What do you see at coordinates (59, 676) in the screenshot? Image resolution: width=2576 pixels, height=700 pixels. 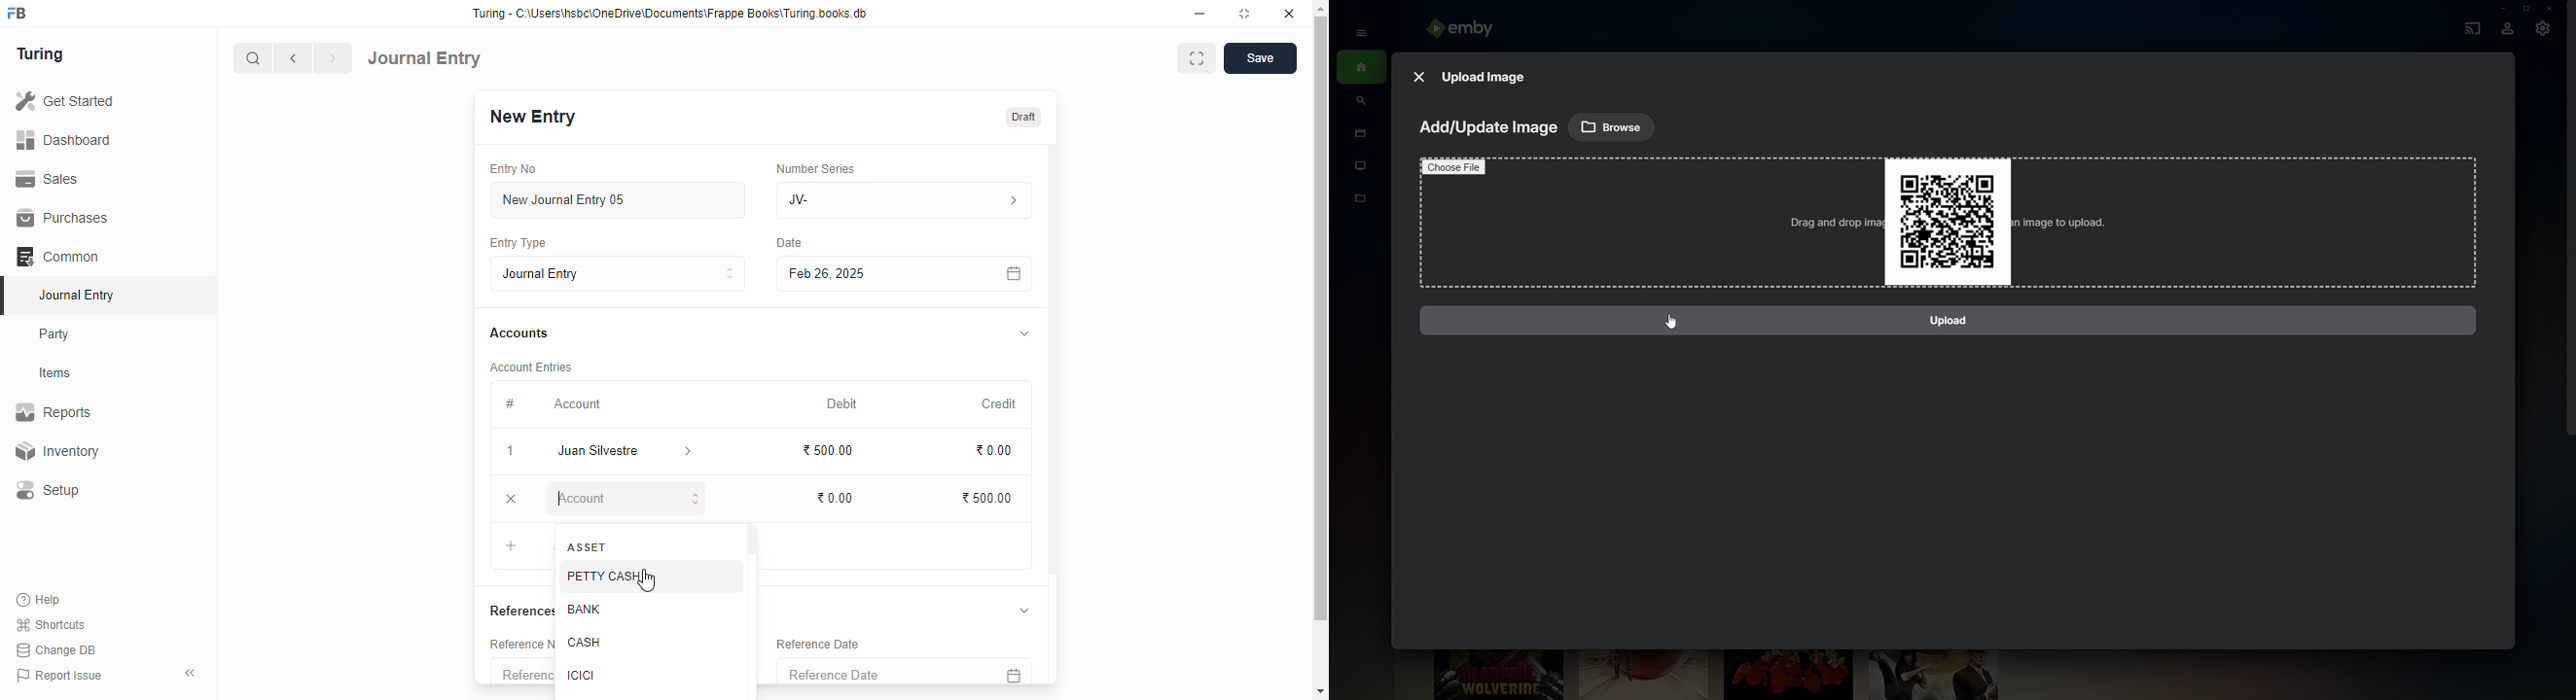 I see `report issue` at bounding box center [59, 676].